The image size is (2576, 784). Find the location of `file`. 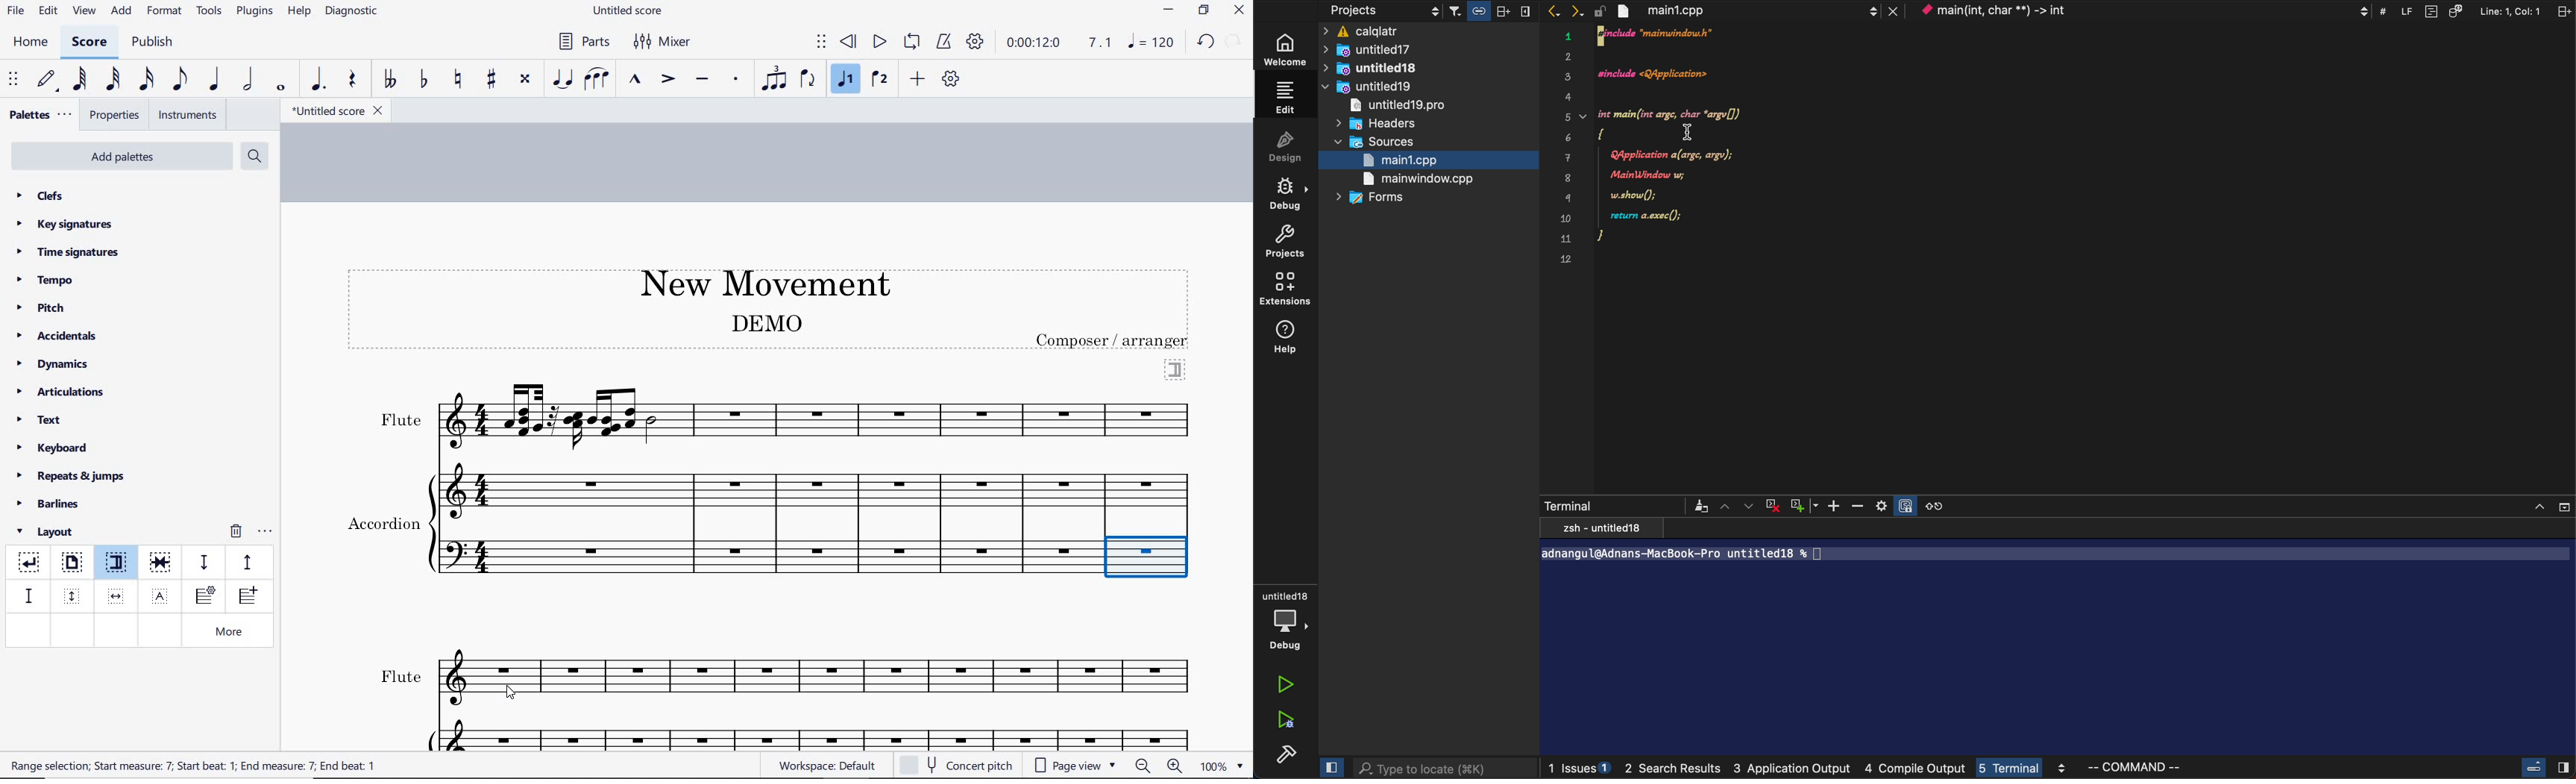

file is located at coordinates (15, 13).